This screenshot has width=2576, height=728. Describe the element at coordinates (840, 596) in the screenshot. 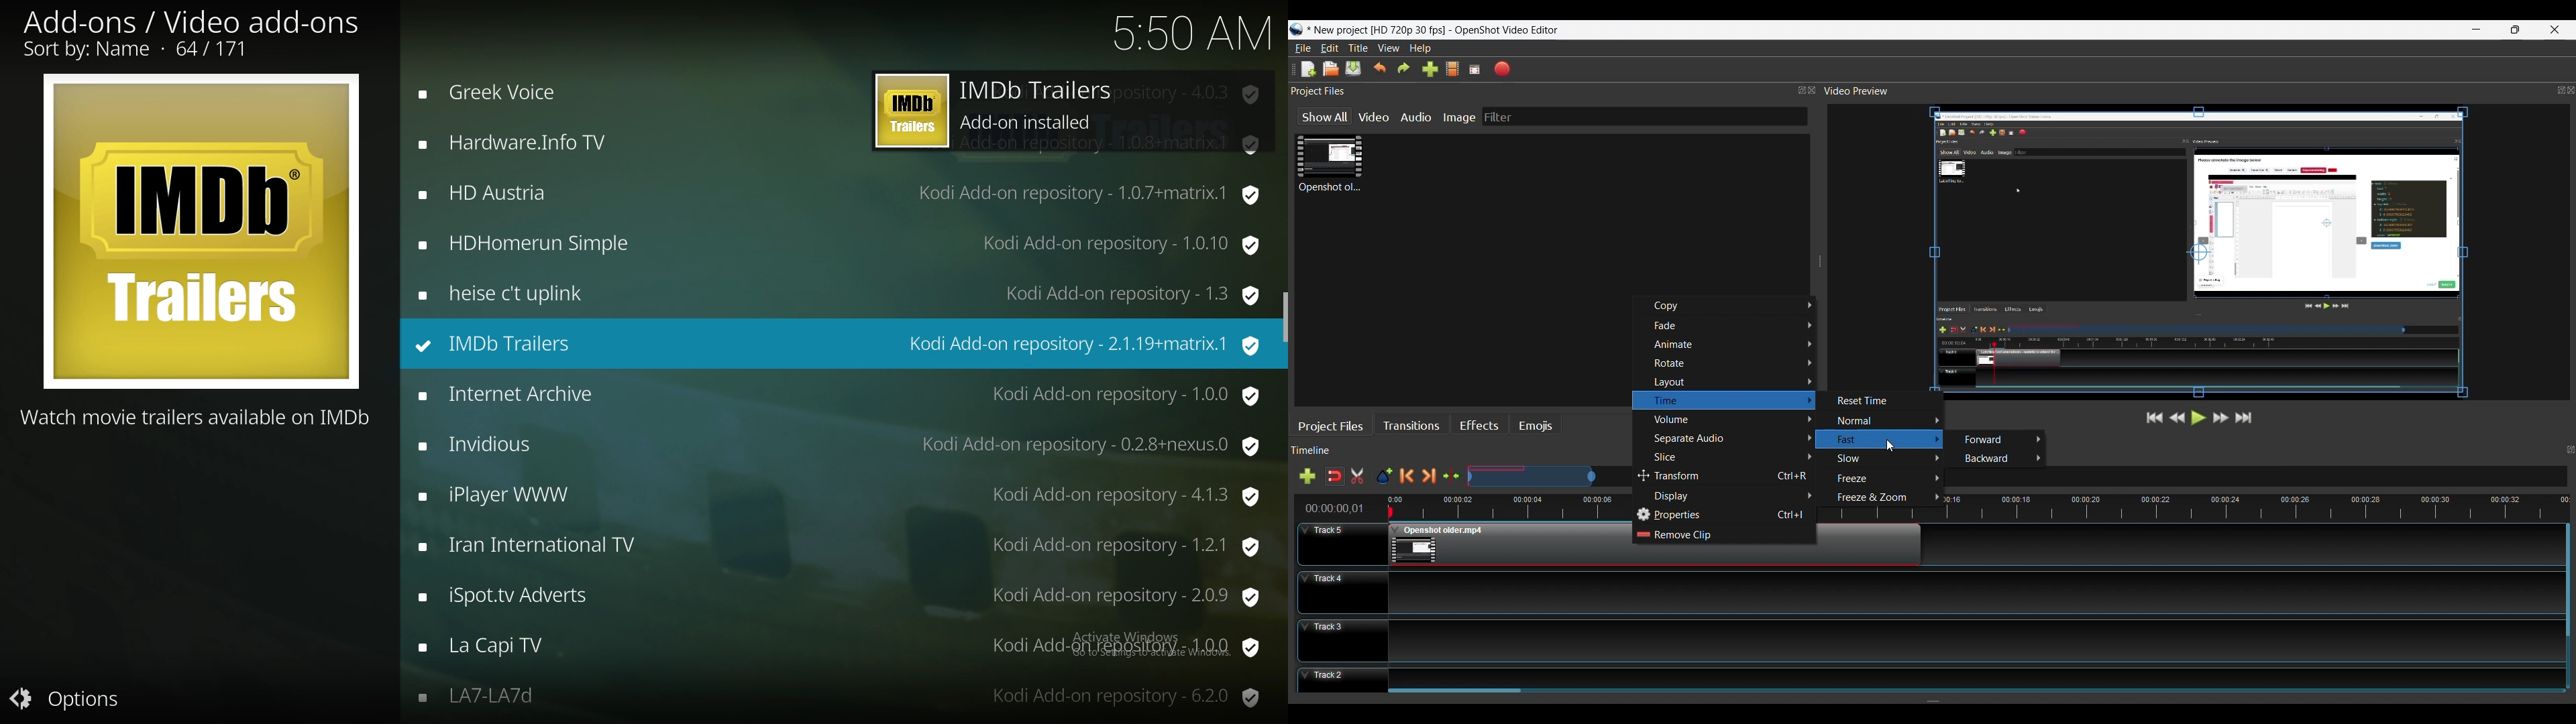

I see `add on` at that location.